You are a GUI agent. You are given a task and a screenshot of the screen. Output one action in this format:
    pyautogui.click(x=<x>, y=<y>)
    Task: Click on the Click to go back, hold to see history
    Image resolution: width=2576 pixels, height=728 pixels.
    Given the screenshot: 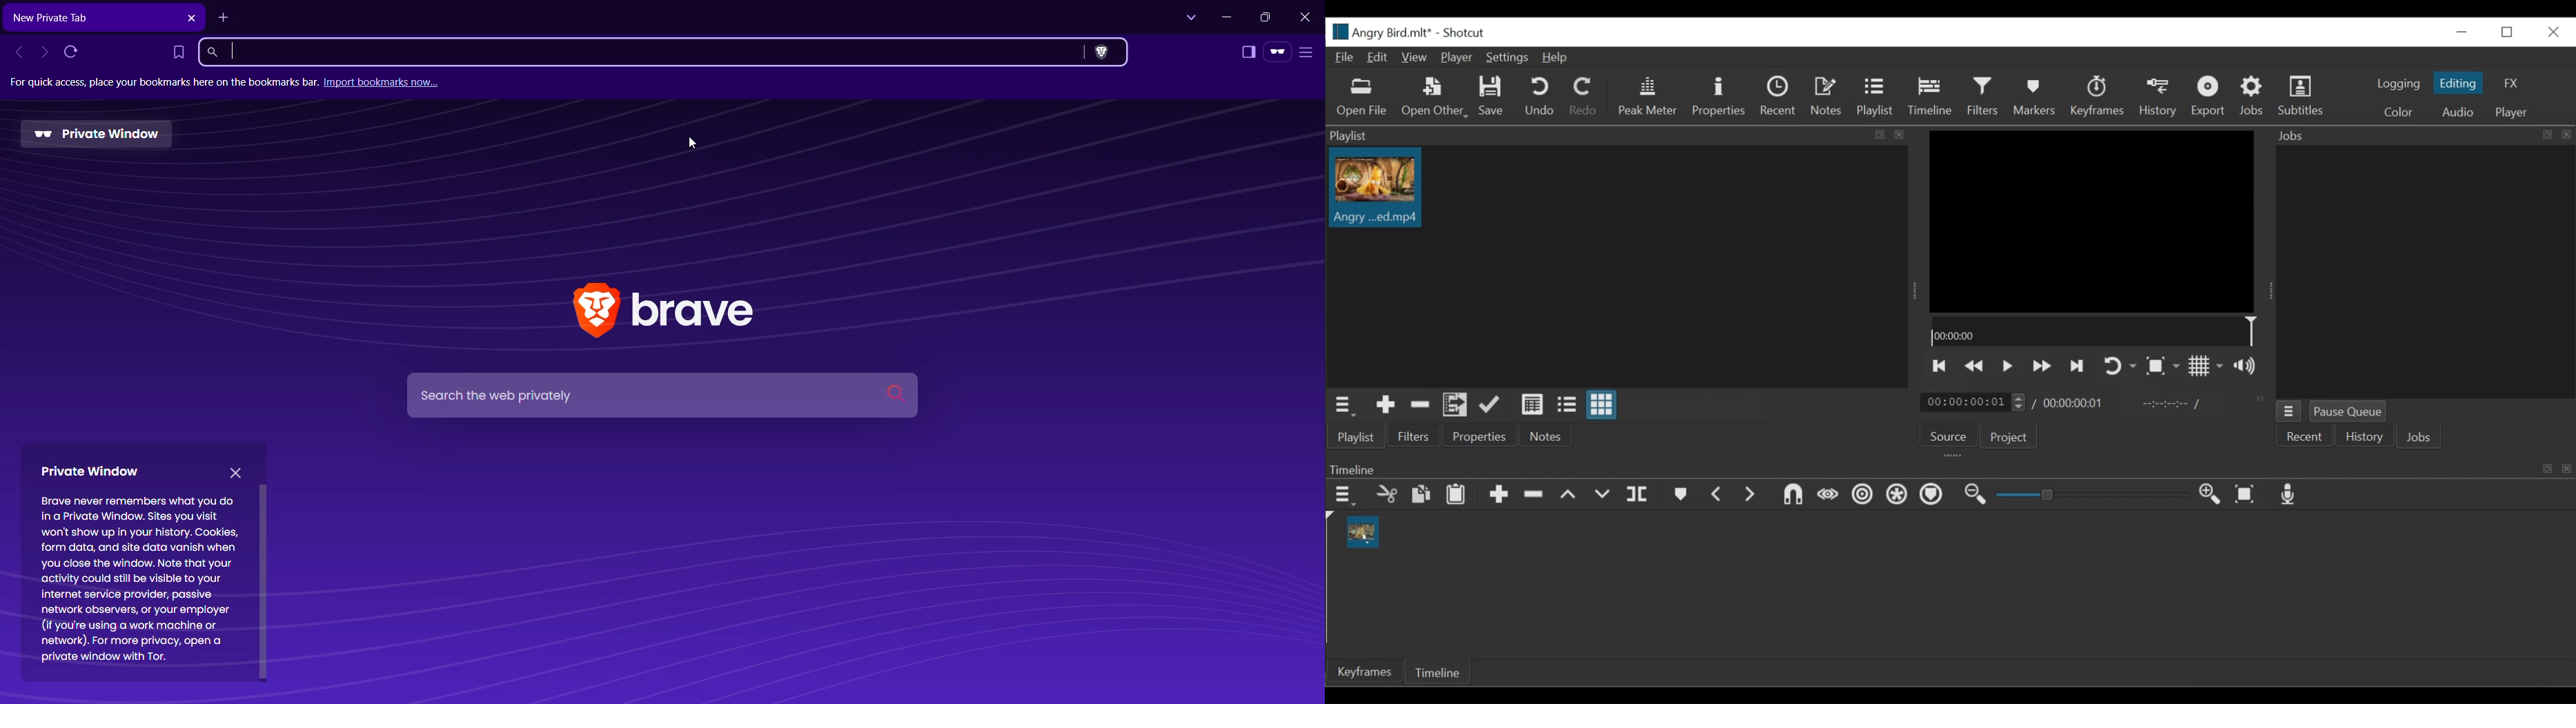 What is the action you would take?
    pyautogui.click(x=19, y=53)
    